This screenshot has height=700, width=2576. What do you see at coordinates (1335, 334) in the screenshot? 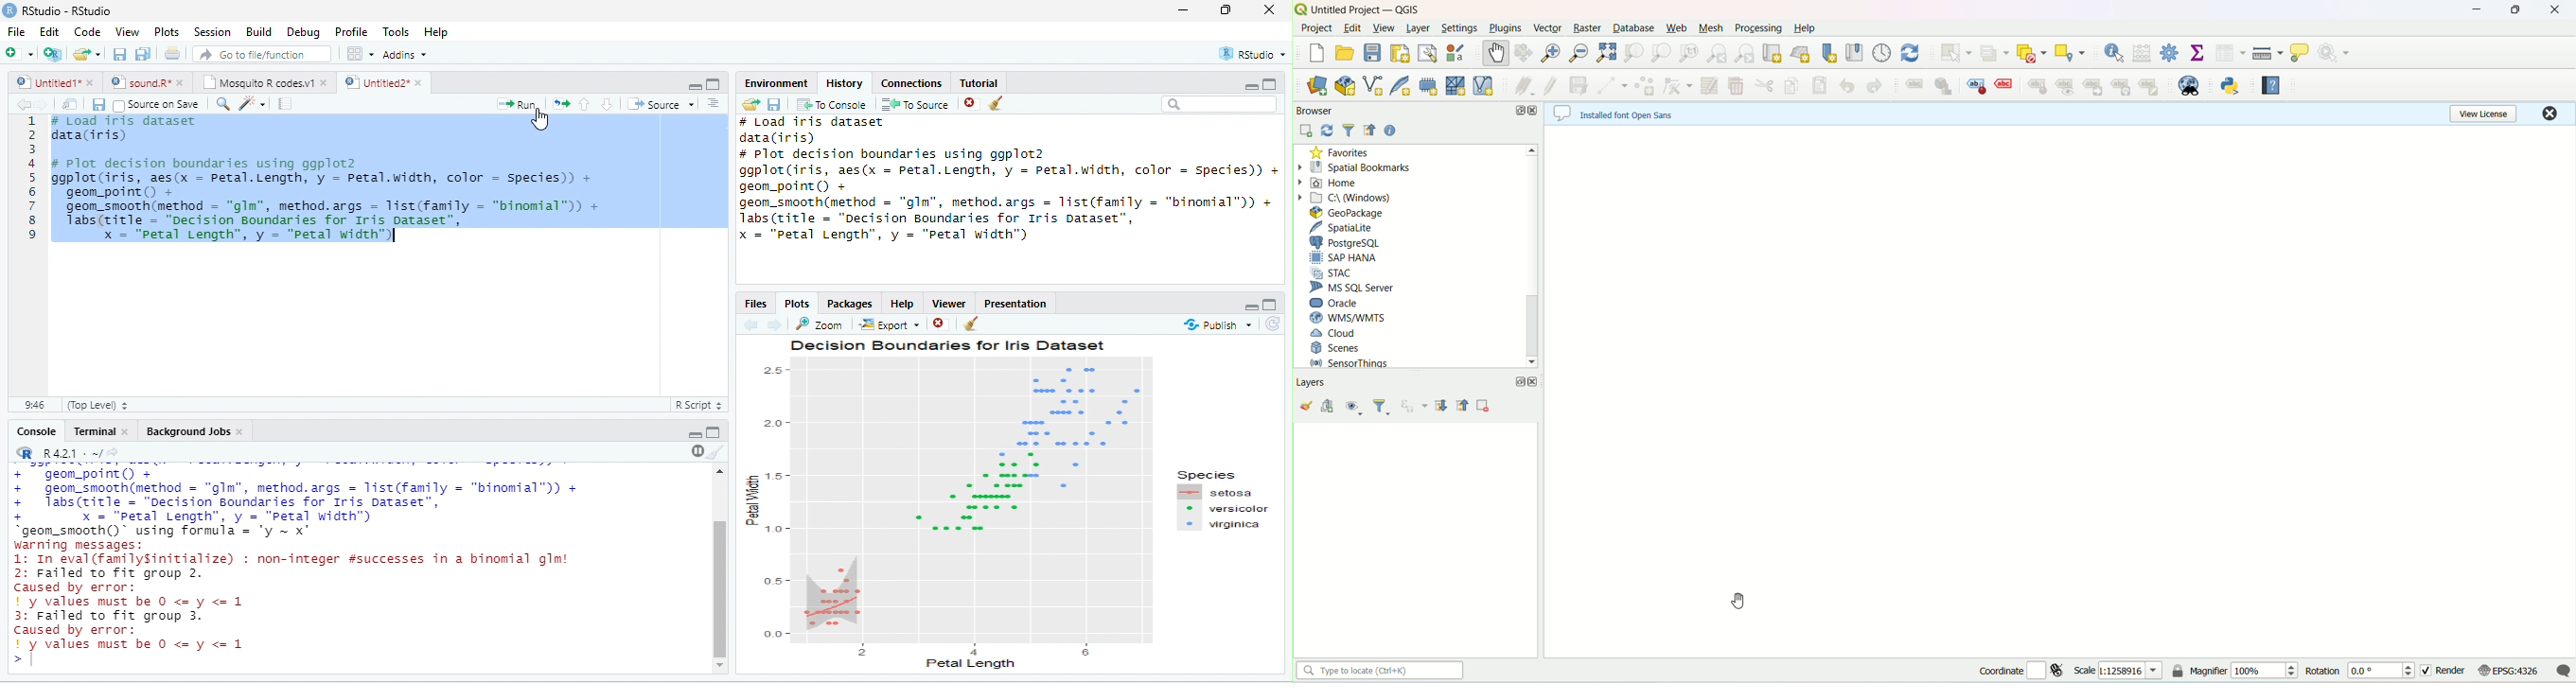
I see `cloud` at bounding box center [1335, 334].